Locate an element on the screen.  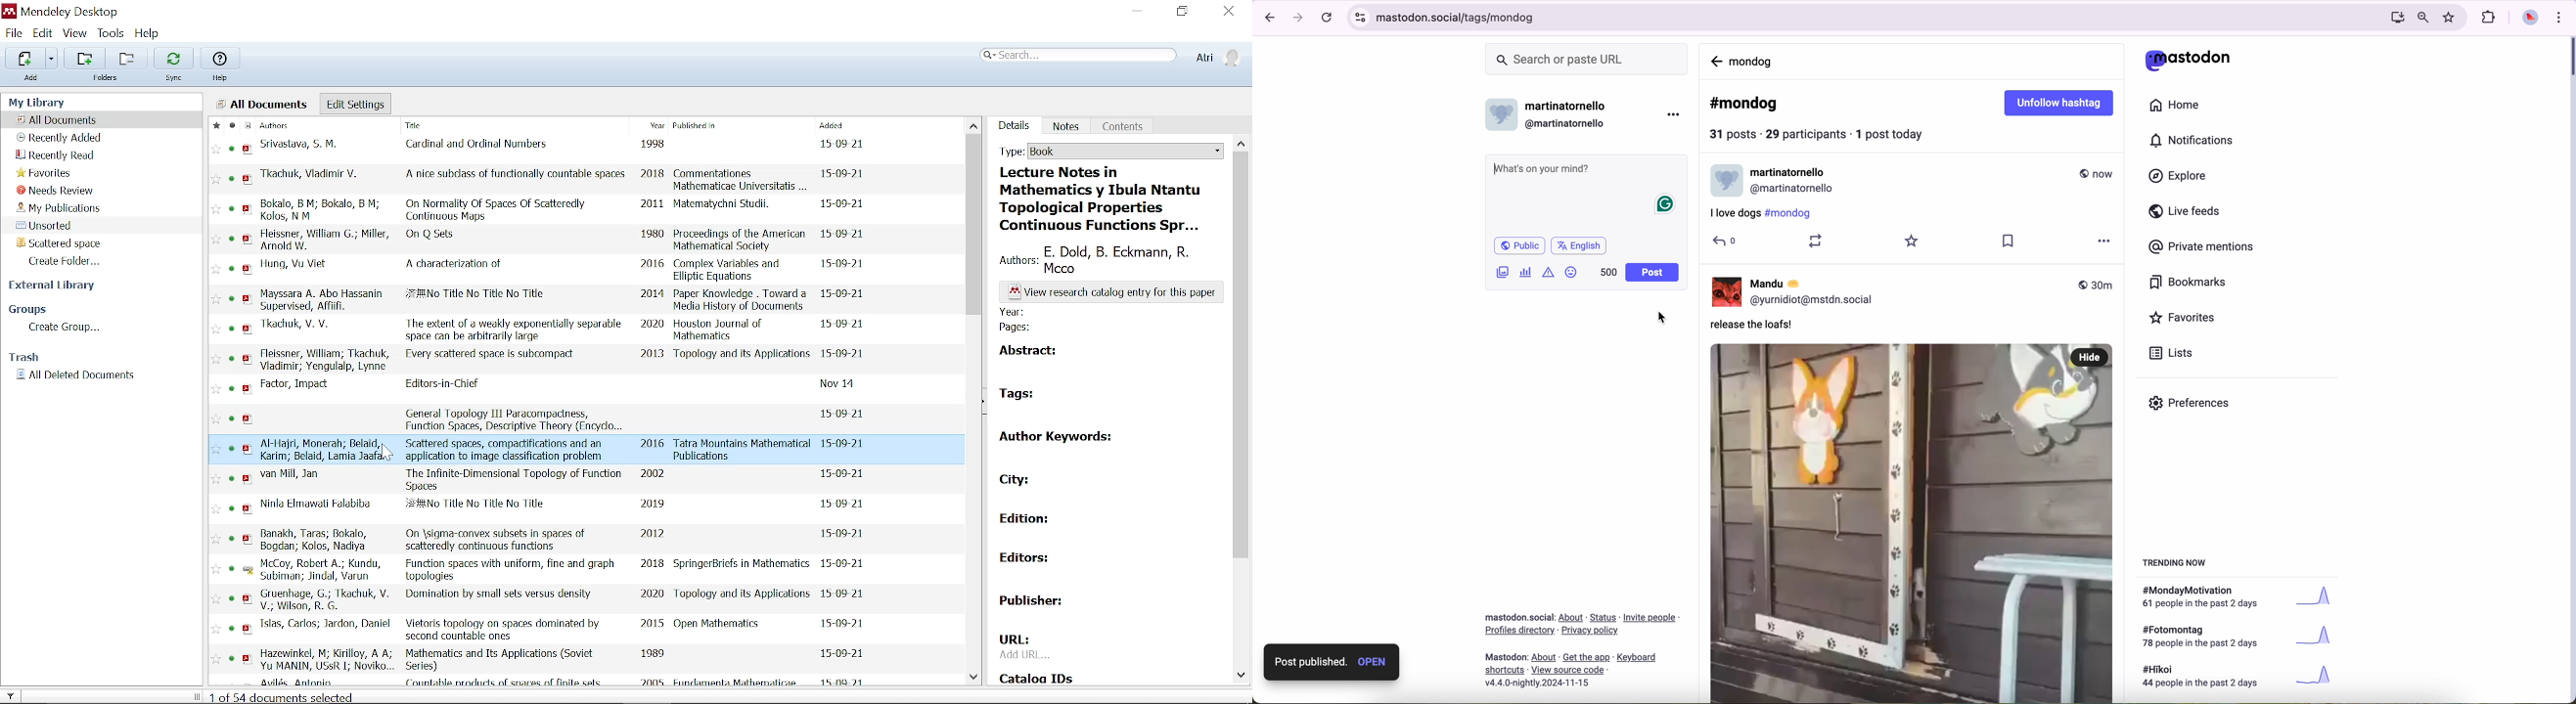
Grammarly is located at coordinates (1664, 205).